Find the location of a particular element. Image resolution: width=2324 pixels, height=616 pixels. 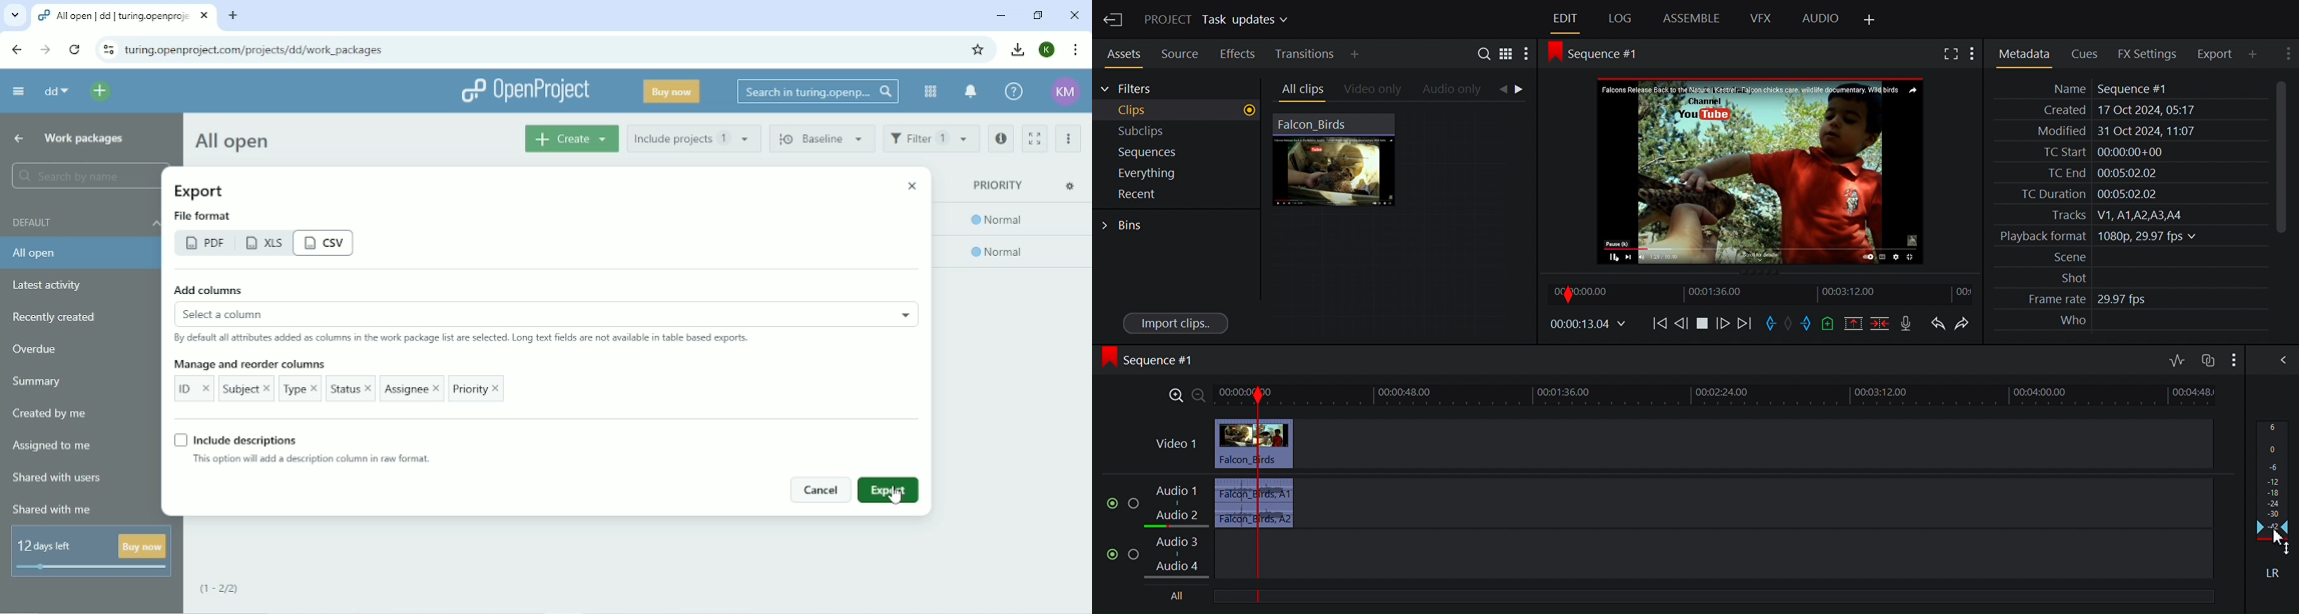

Clear marks is located at coordinates (1789, 325).